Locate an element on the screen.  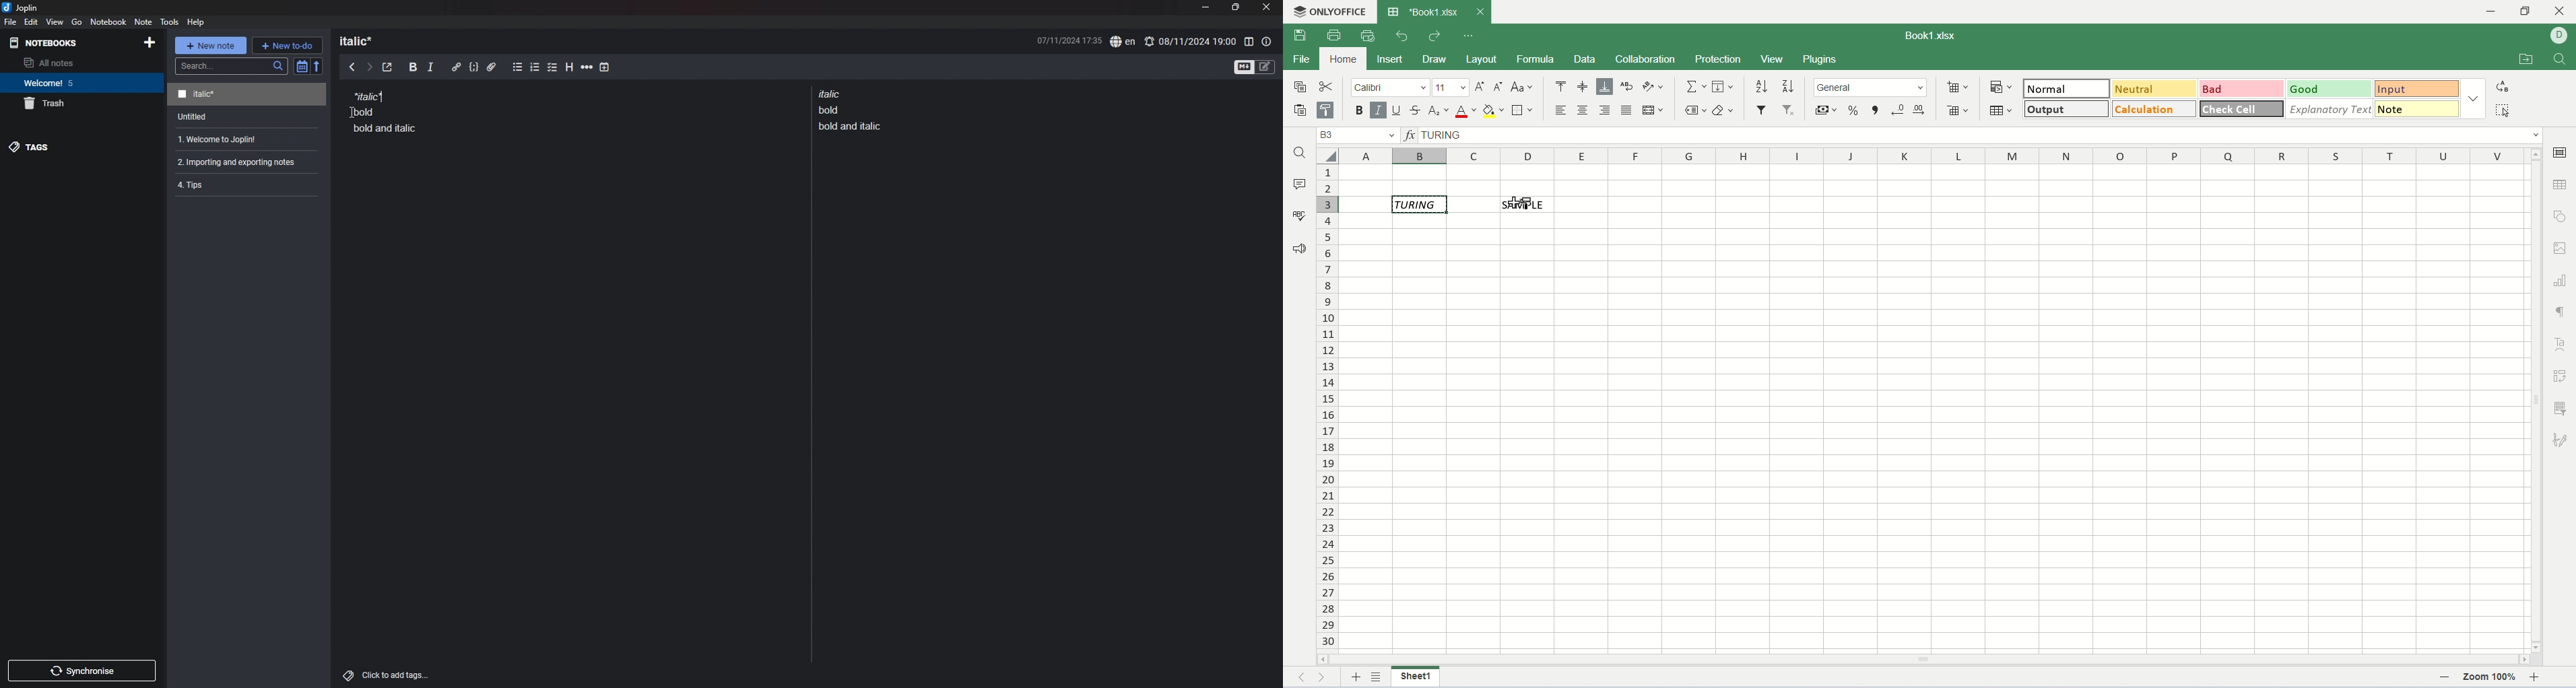
zoom in is located at coordinates (2536, 679).